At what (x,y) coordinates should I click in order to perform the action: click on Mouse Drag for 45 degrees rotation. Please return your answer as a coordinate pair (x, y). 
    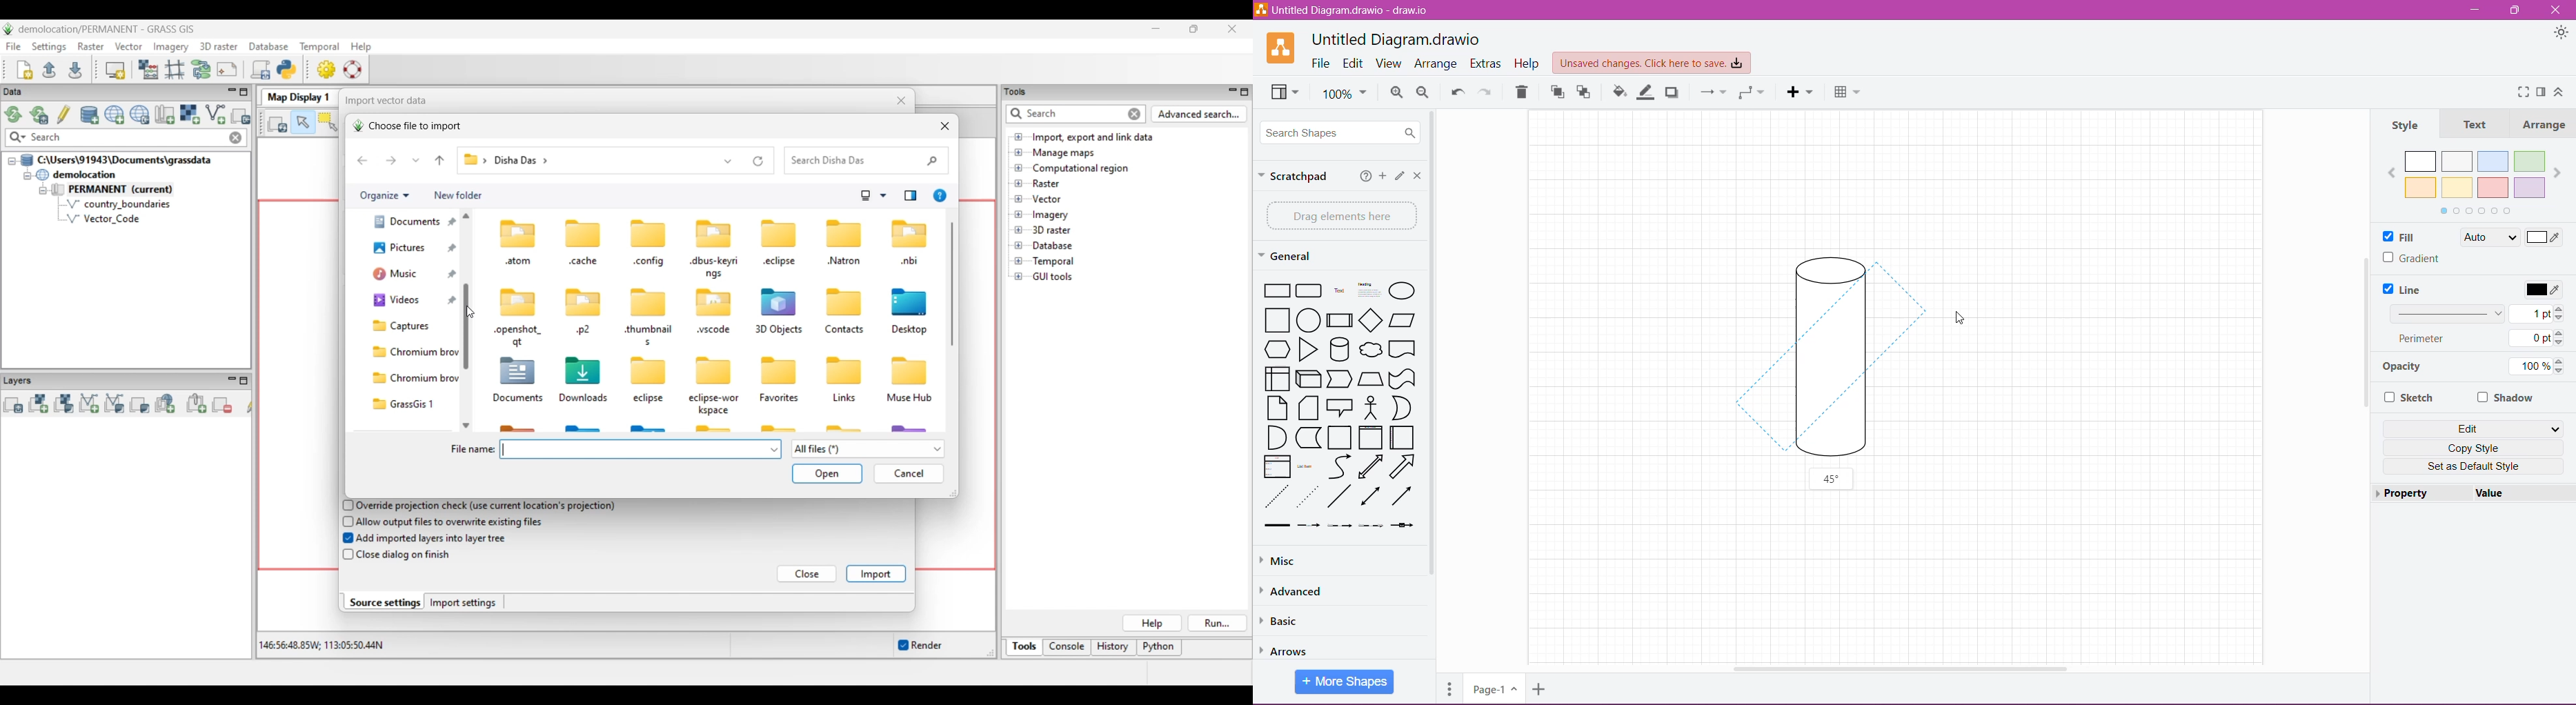
    Looking at the image, I should click on (1825, 361).